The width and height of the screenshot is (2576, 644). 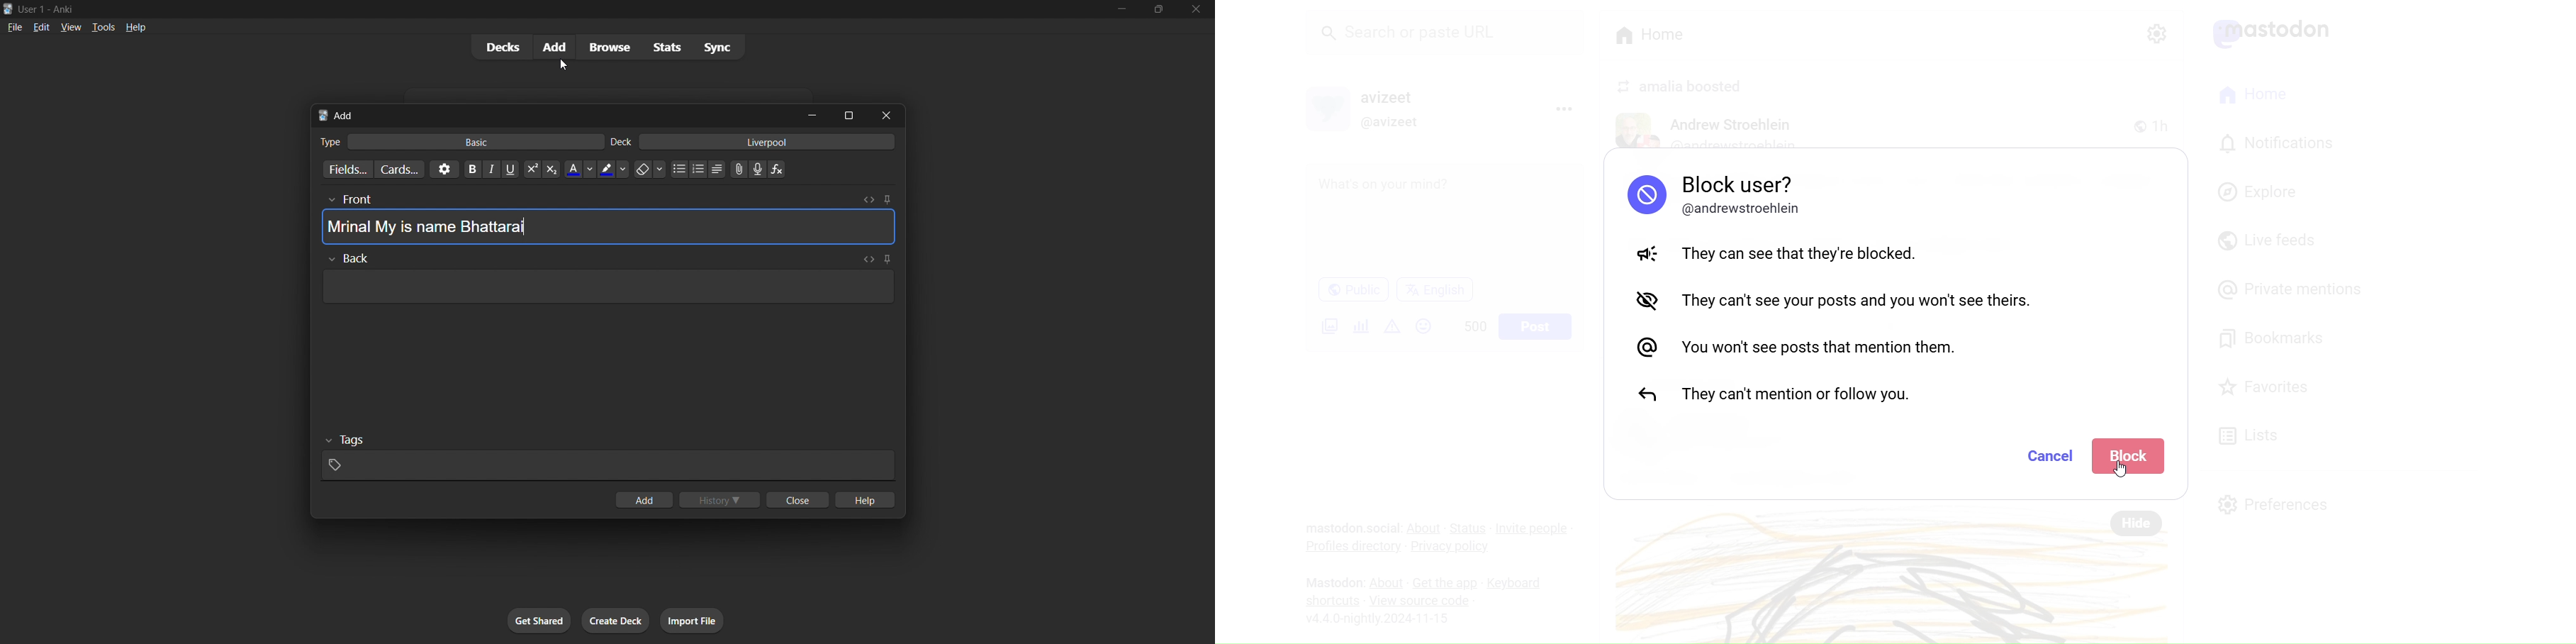 I want to click on decks, so click(x=498, y=46).